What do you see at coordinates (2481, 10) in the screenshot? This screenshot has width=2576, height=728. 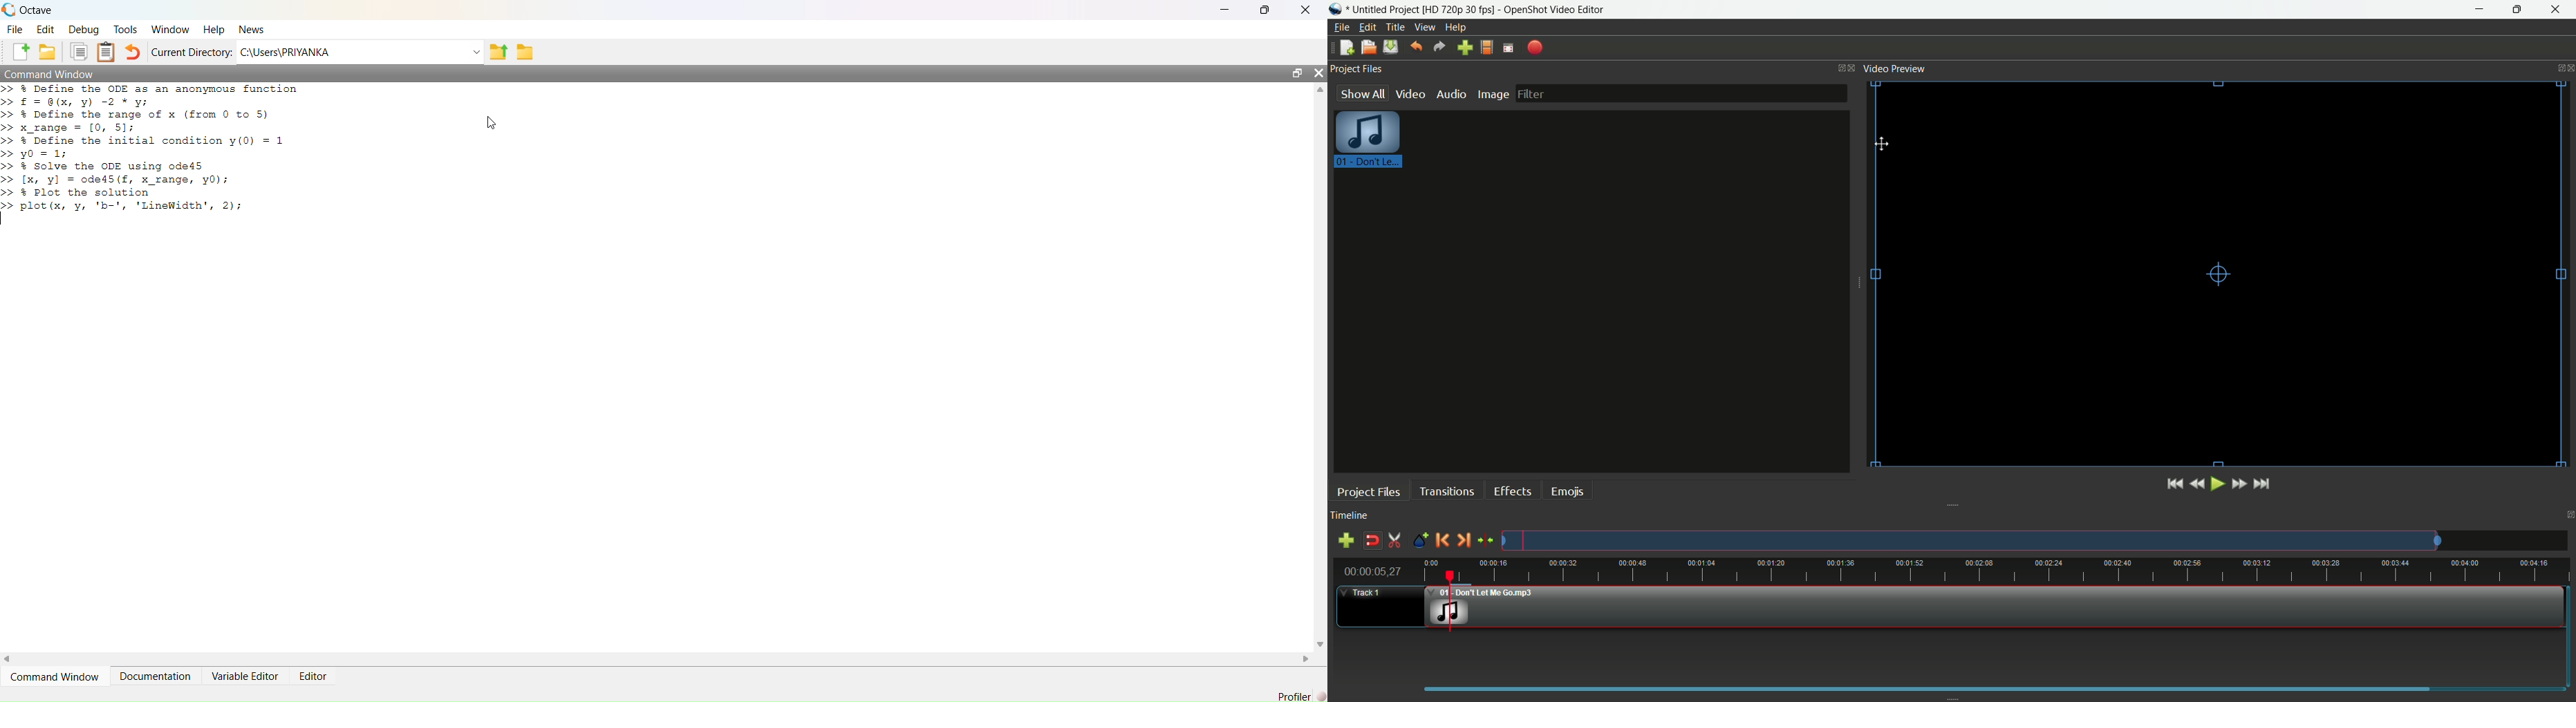 I see `minimize` at bounding box center [2481, 10].